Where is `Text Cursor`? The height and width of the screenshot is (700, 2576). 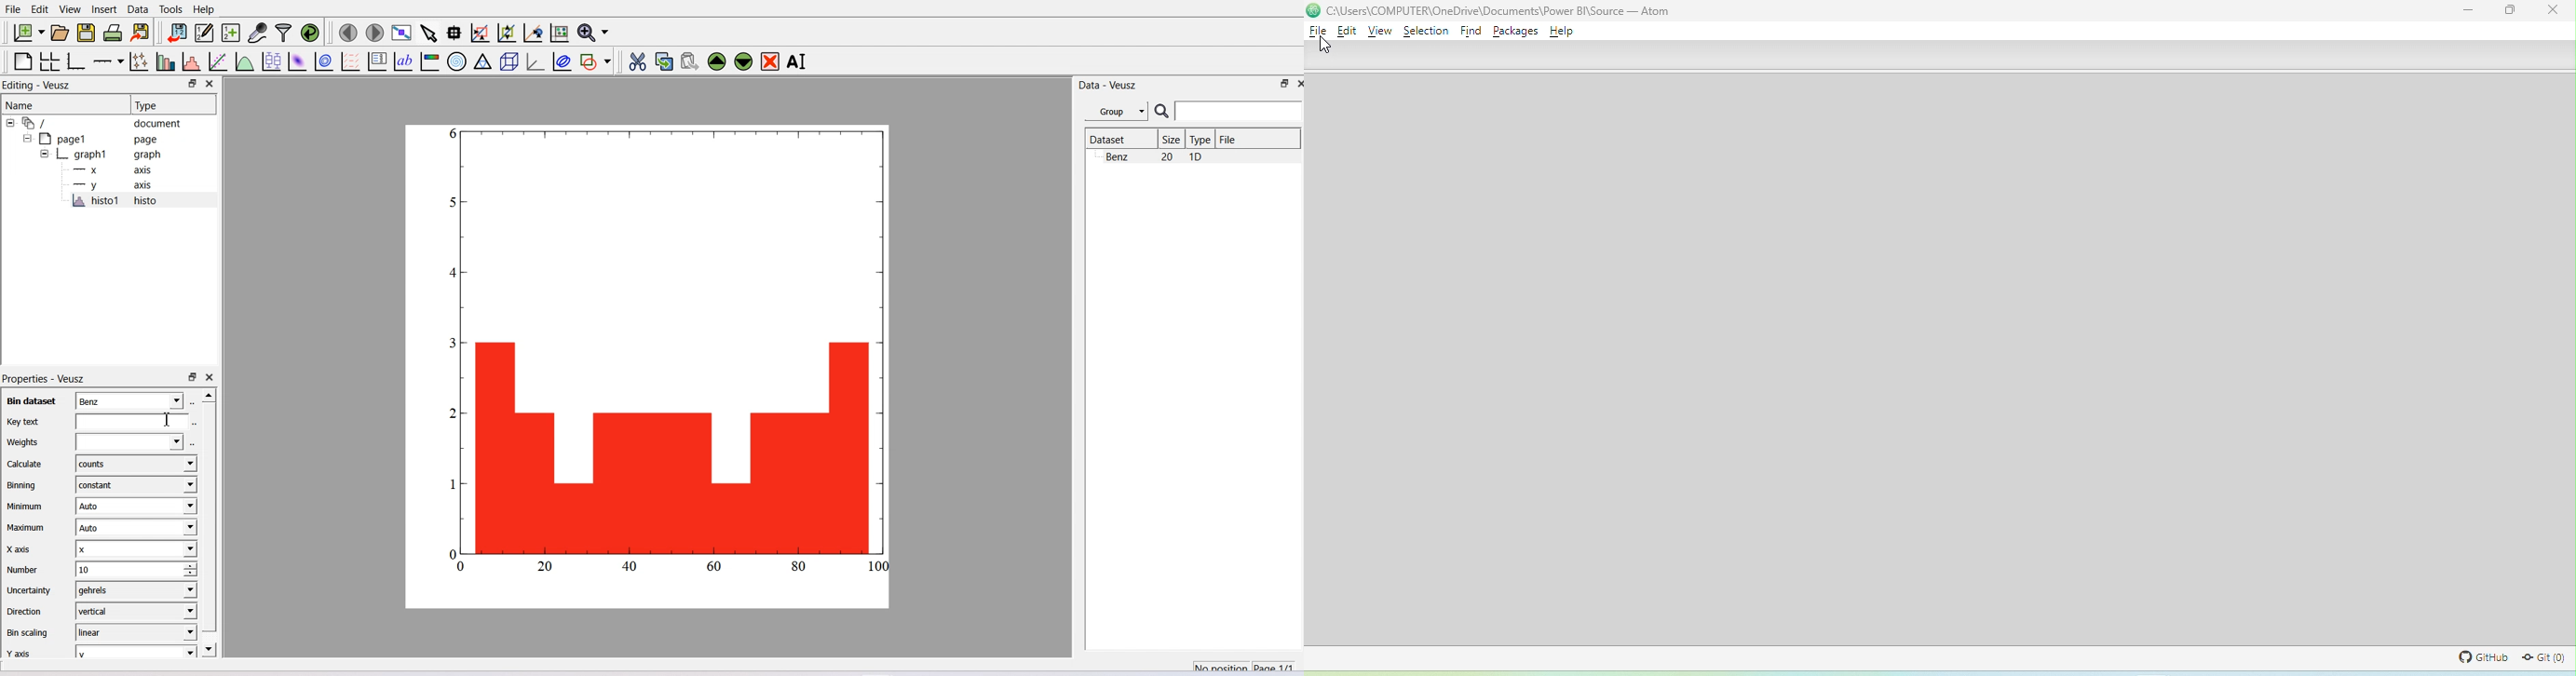
Text Cursor is located at coordinates (169, 419).